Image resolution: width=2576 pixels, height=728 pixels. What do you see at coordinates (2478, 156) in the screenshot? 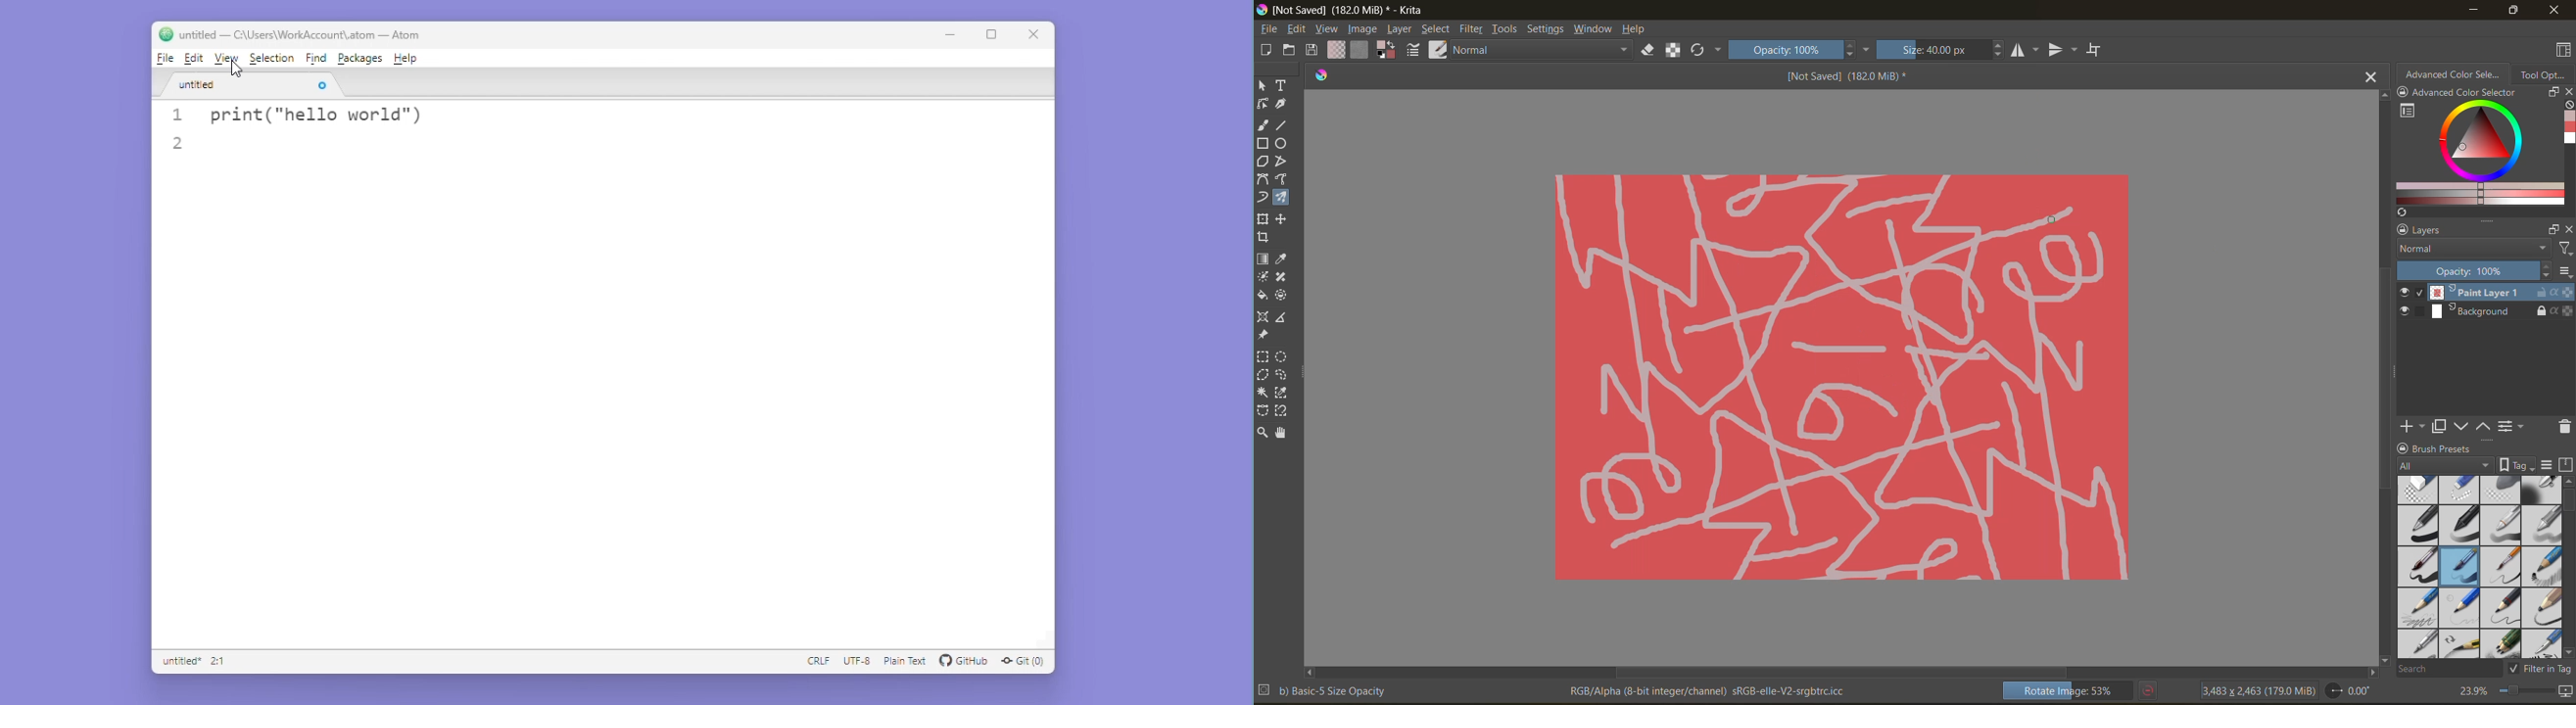
I see `advanced color selector` at bounding box center [2478, 156].